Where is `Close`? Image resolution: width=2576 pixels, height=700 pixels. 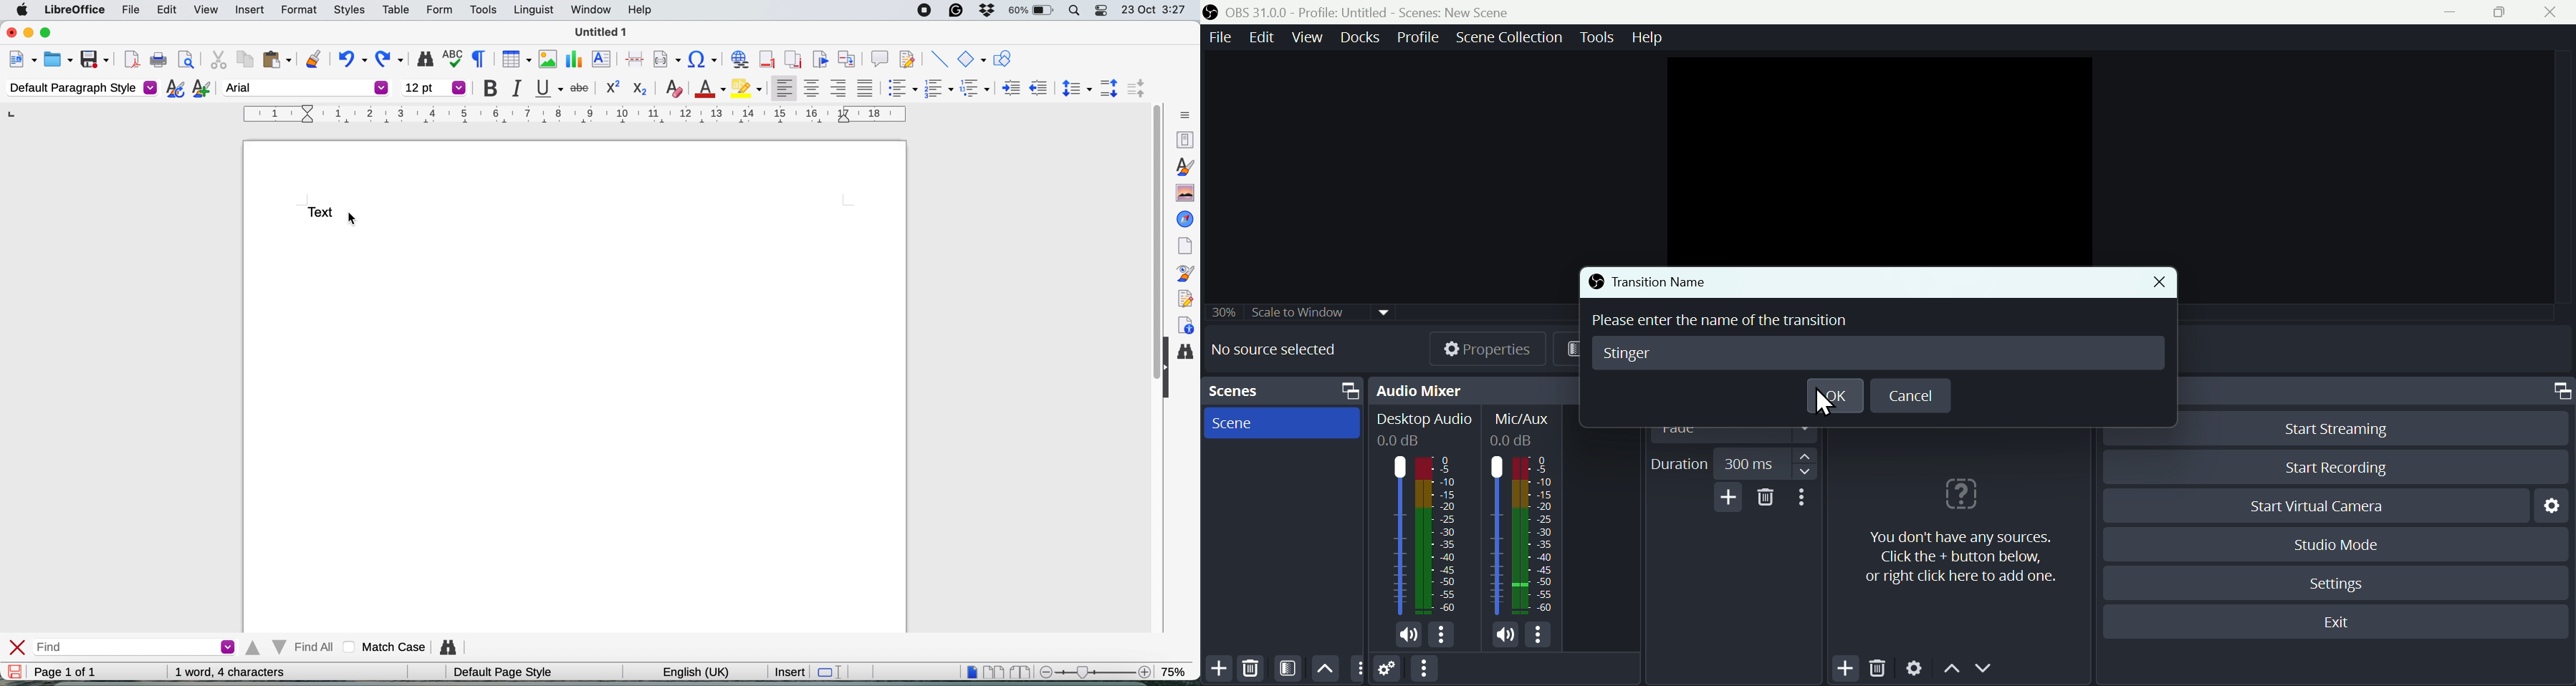 Close is located at coordinates (2163, 281).